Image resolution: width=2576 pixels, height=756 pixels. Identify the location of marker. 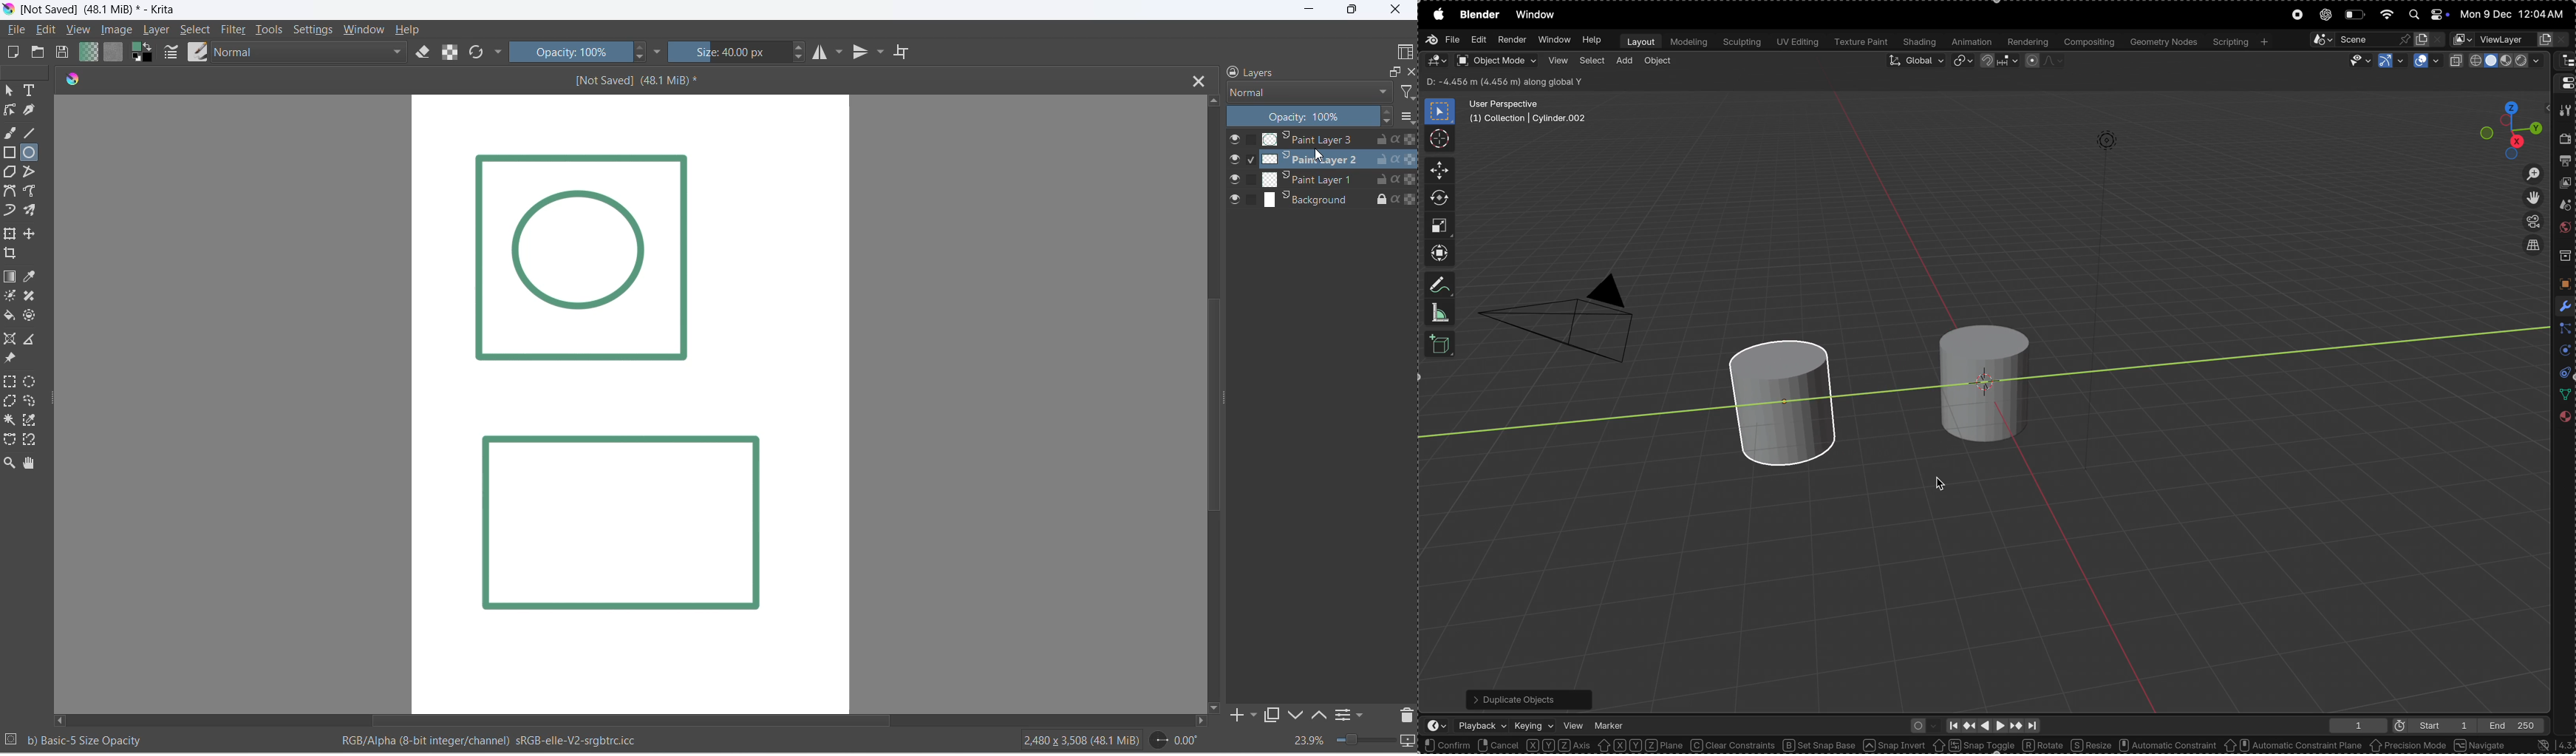
(1610, 723).